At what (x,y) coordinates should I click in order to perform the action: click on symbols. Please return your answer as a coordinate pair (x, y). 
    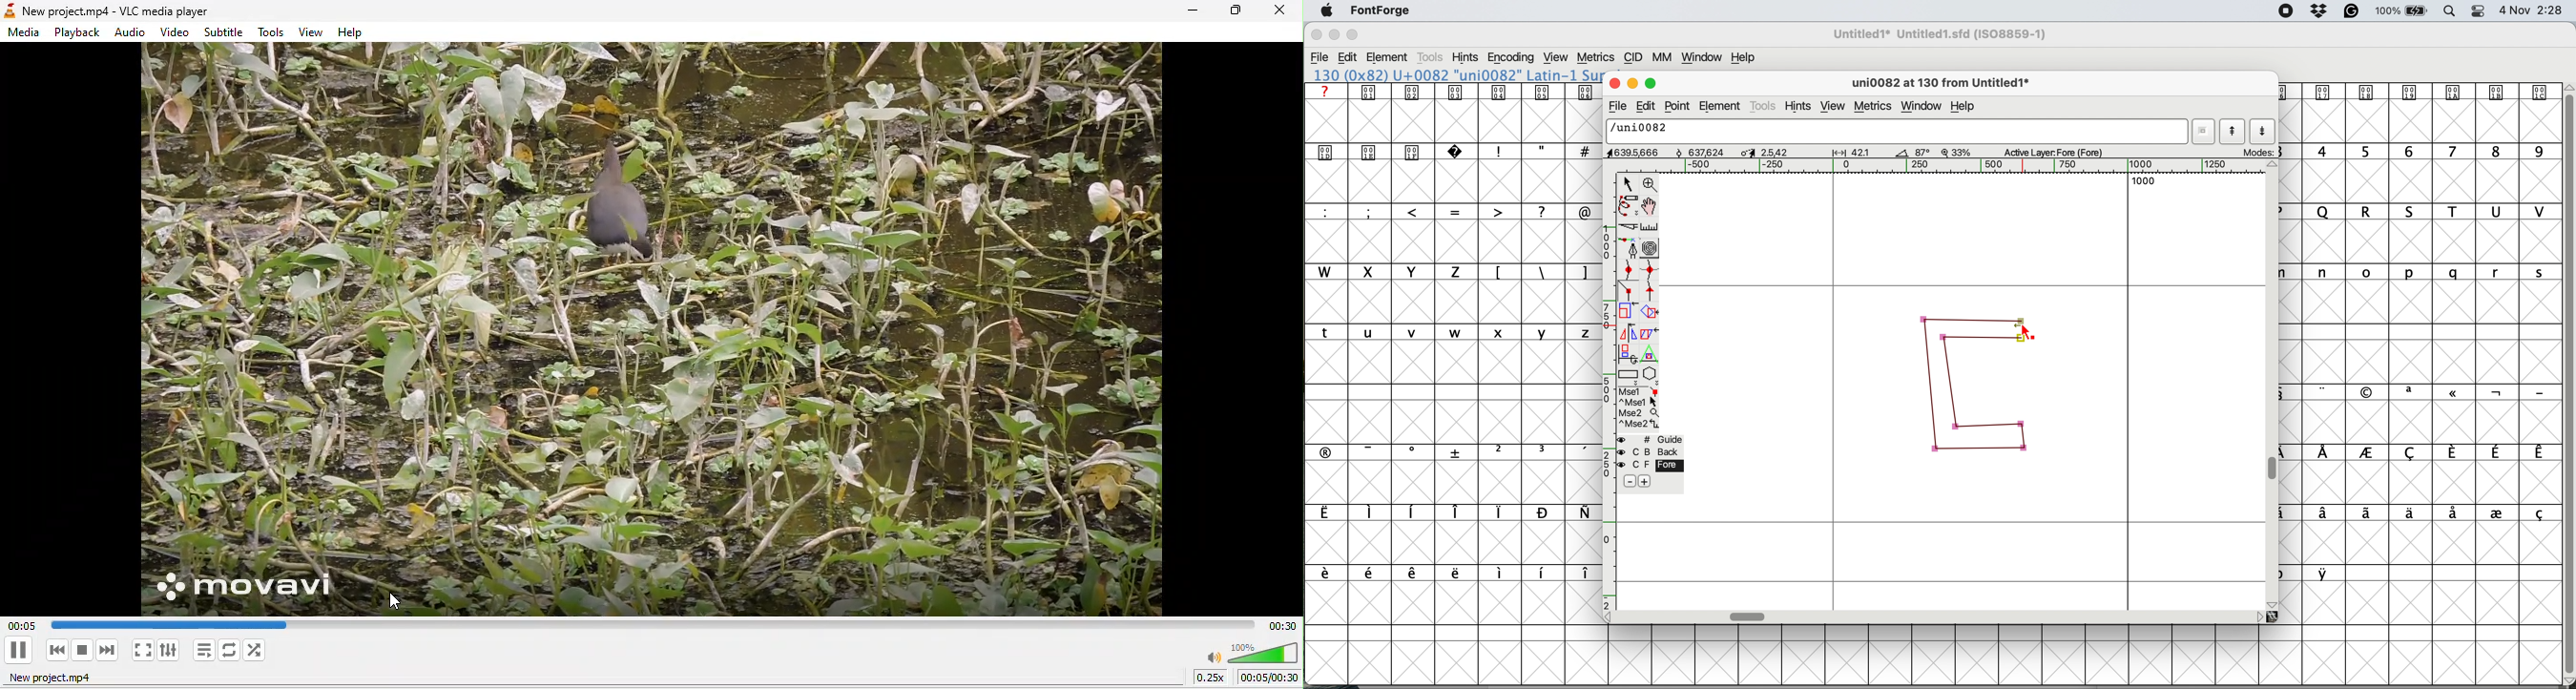
    Looking at the image, I should click on (2433, 392).